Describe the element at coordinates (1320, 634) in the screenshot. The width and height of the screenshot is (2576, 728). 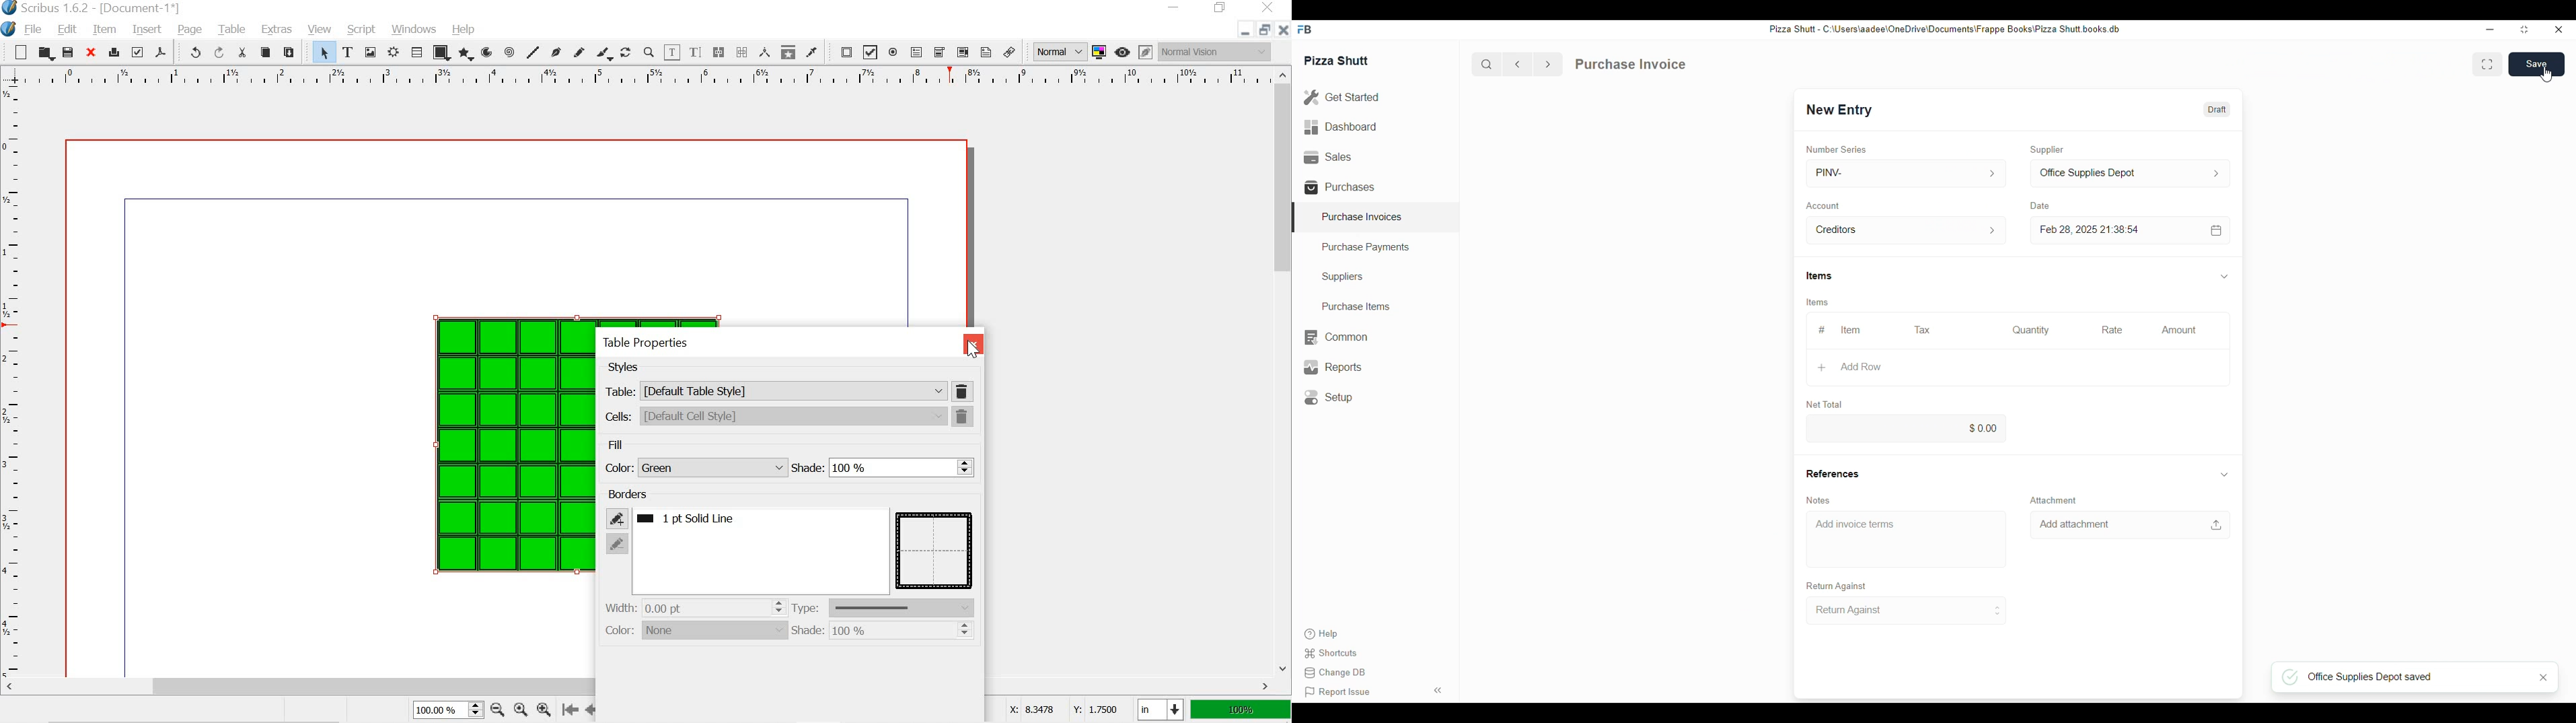
I see `Help` at that location.